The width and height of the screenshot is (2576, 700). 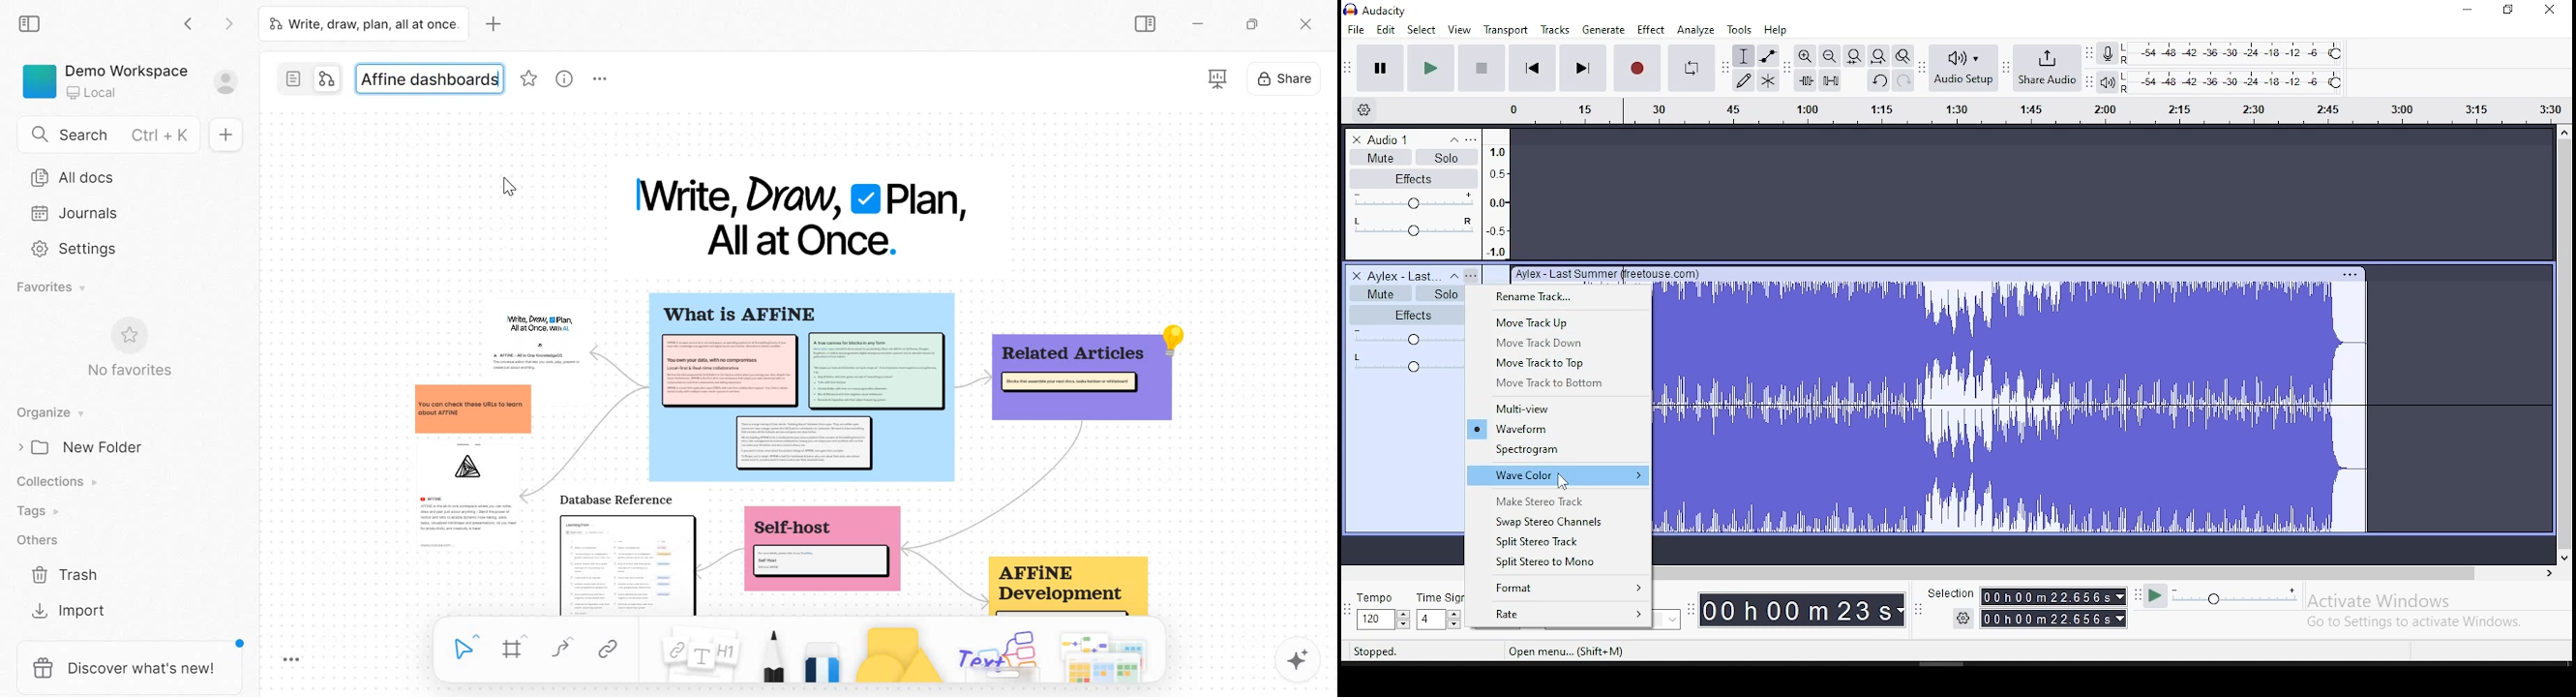 I want to click on L, so click(x=2128, y=48).